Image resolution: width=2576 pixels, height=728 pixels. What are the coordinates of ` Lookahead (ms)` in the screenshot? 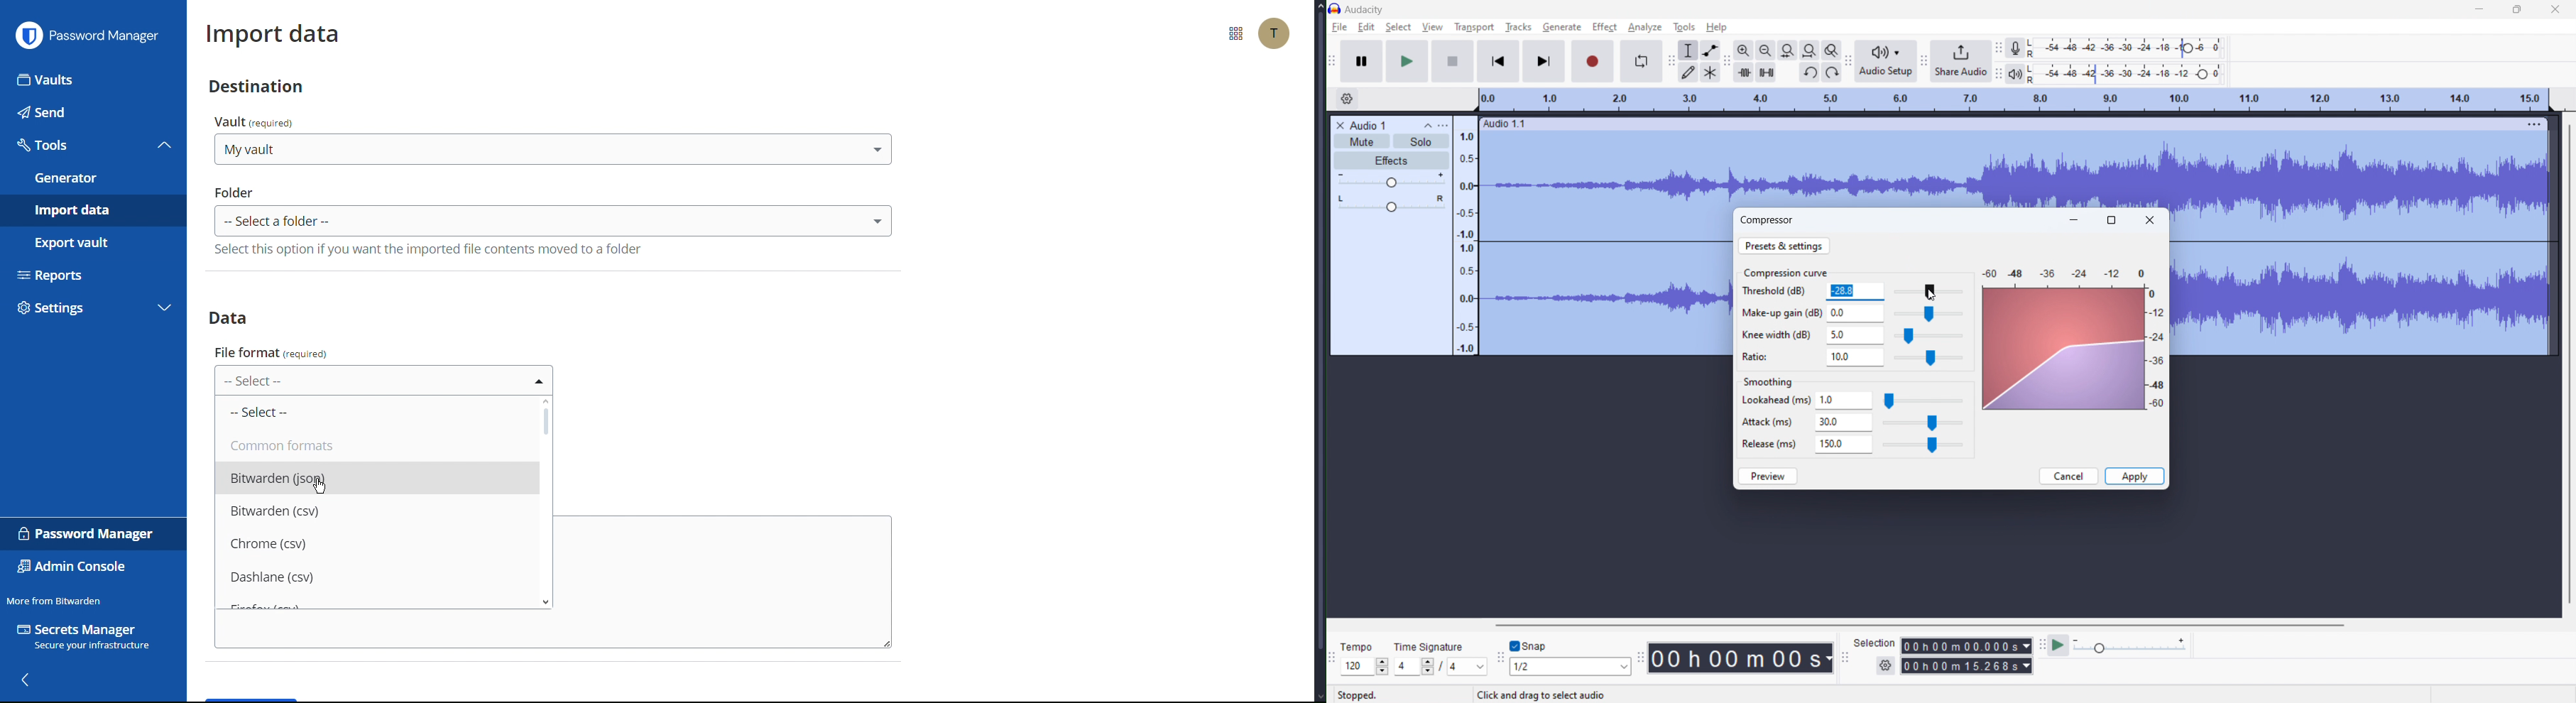 It's located at (1775, 401).